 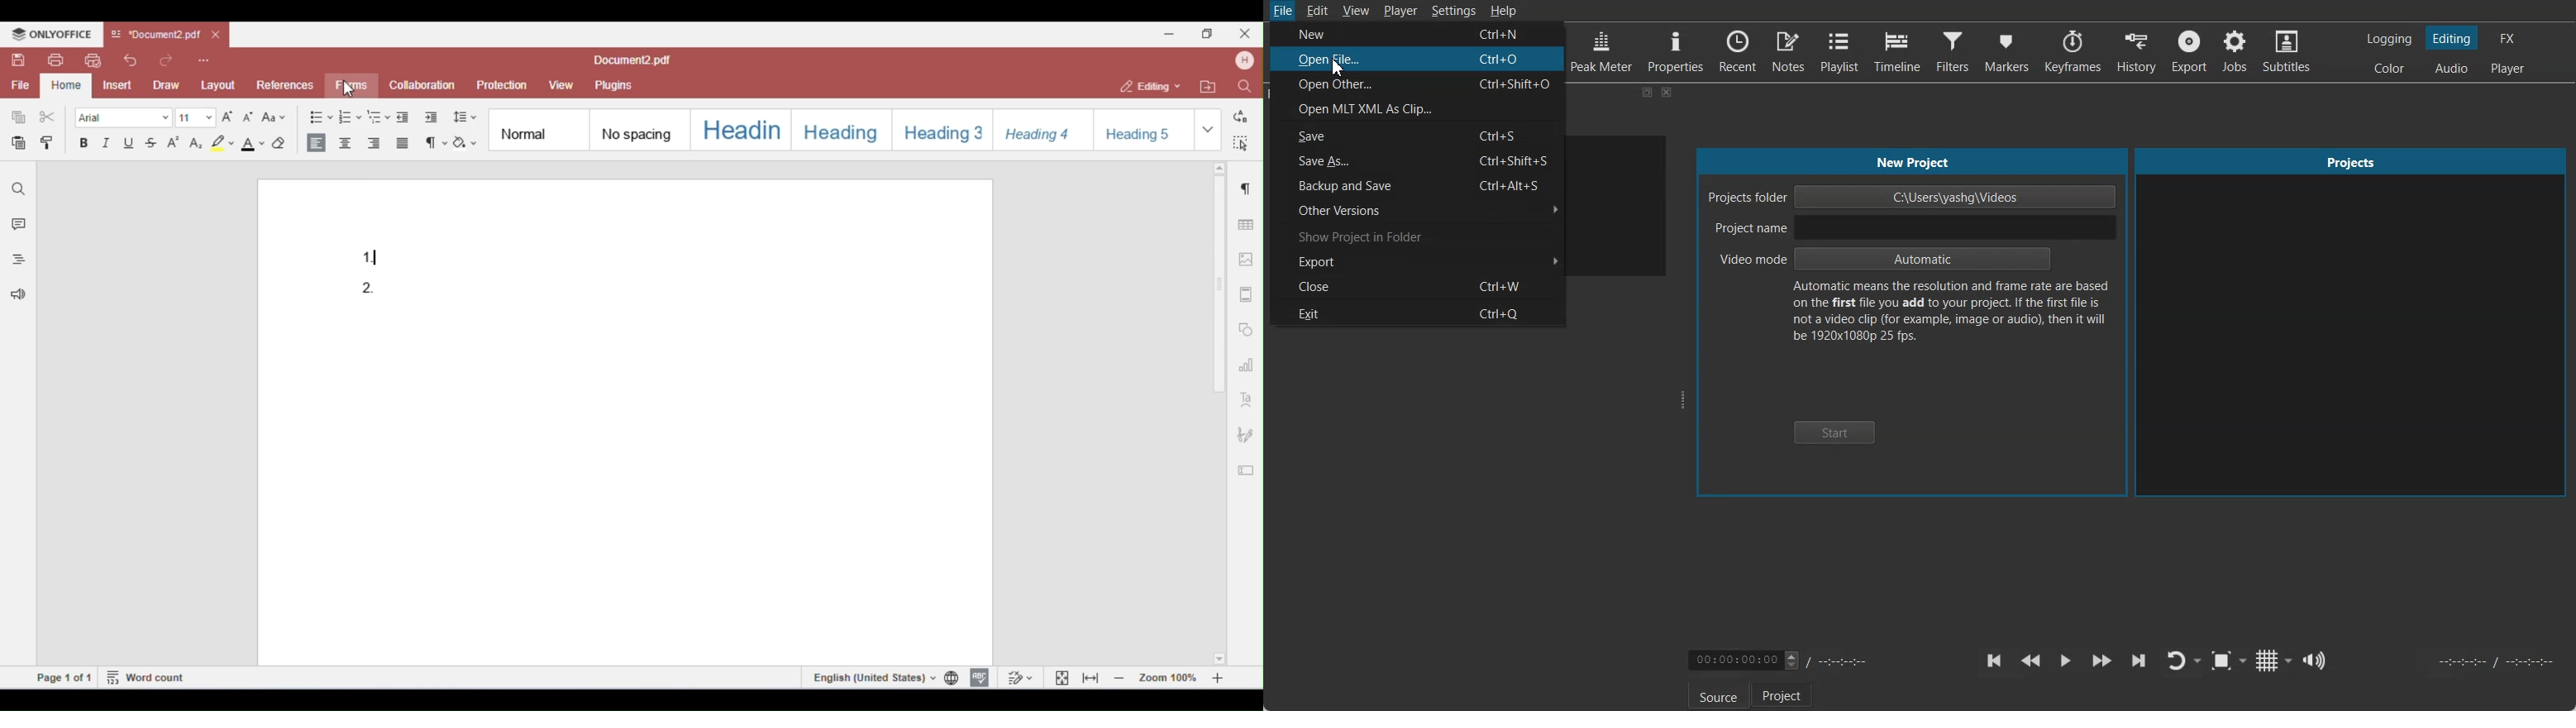 I want to click on Source, so click(x=1715, y=696).